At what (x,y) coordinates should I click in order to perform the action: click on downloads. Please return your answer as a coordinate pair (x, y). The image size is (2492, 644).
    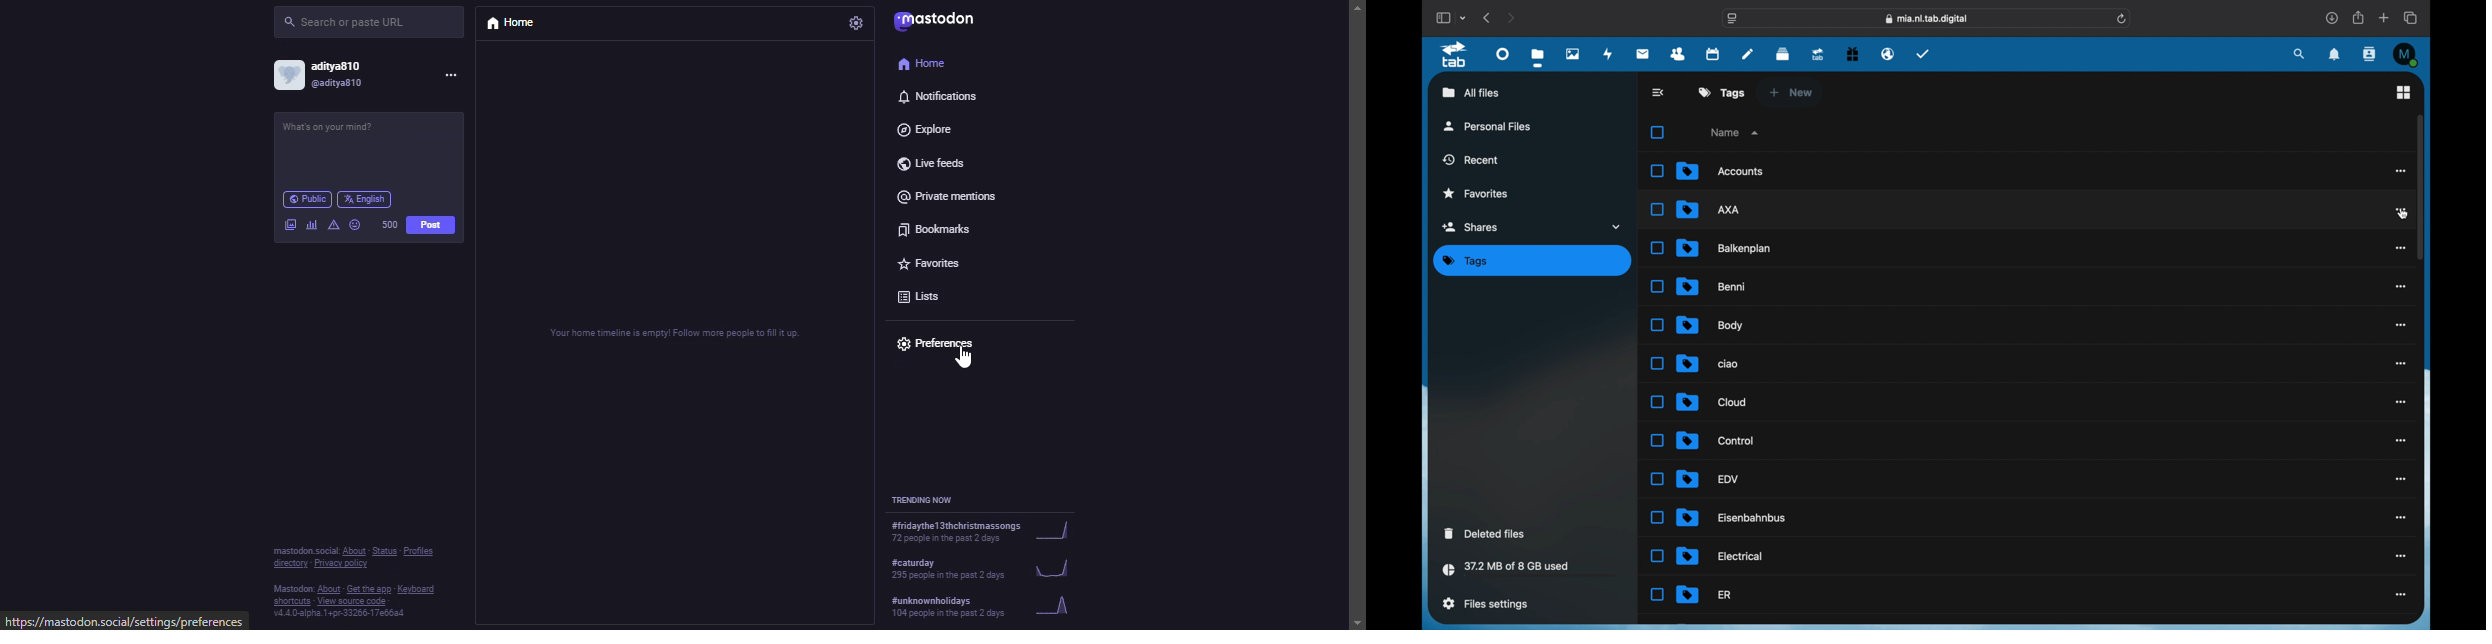
    Looking at the image, I should click on (2332, 18).